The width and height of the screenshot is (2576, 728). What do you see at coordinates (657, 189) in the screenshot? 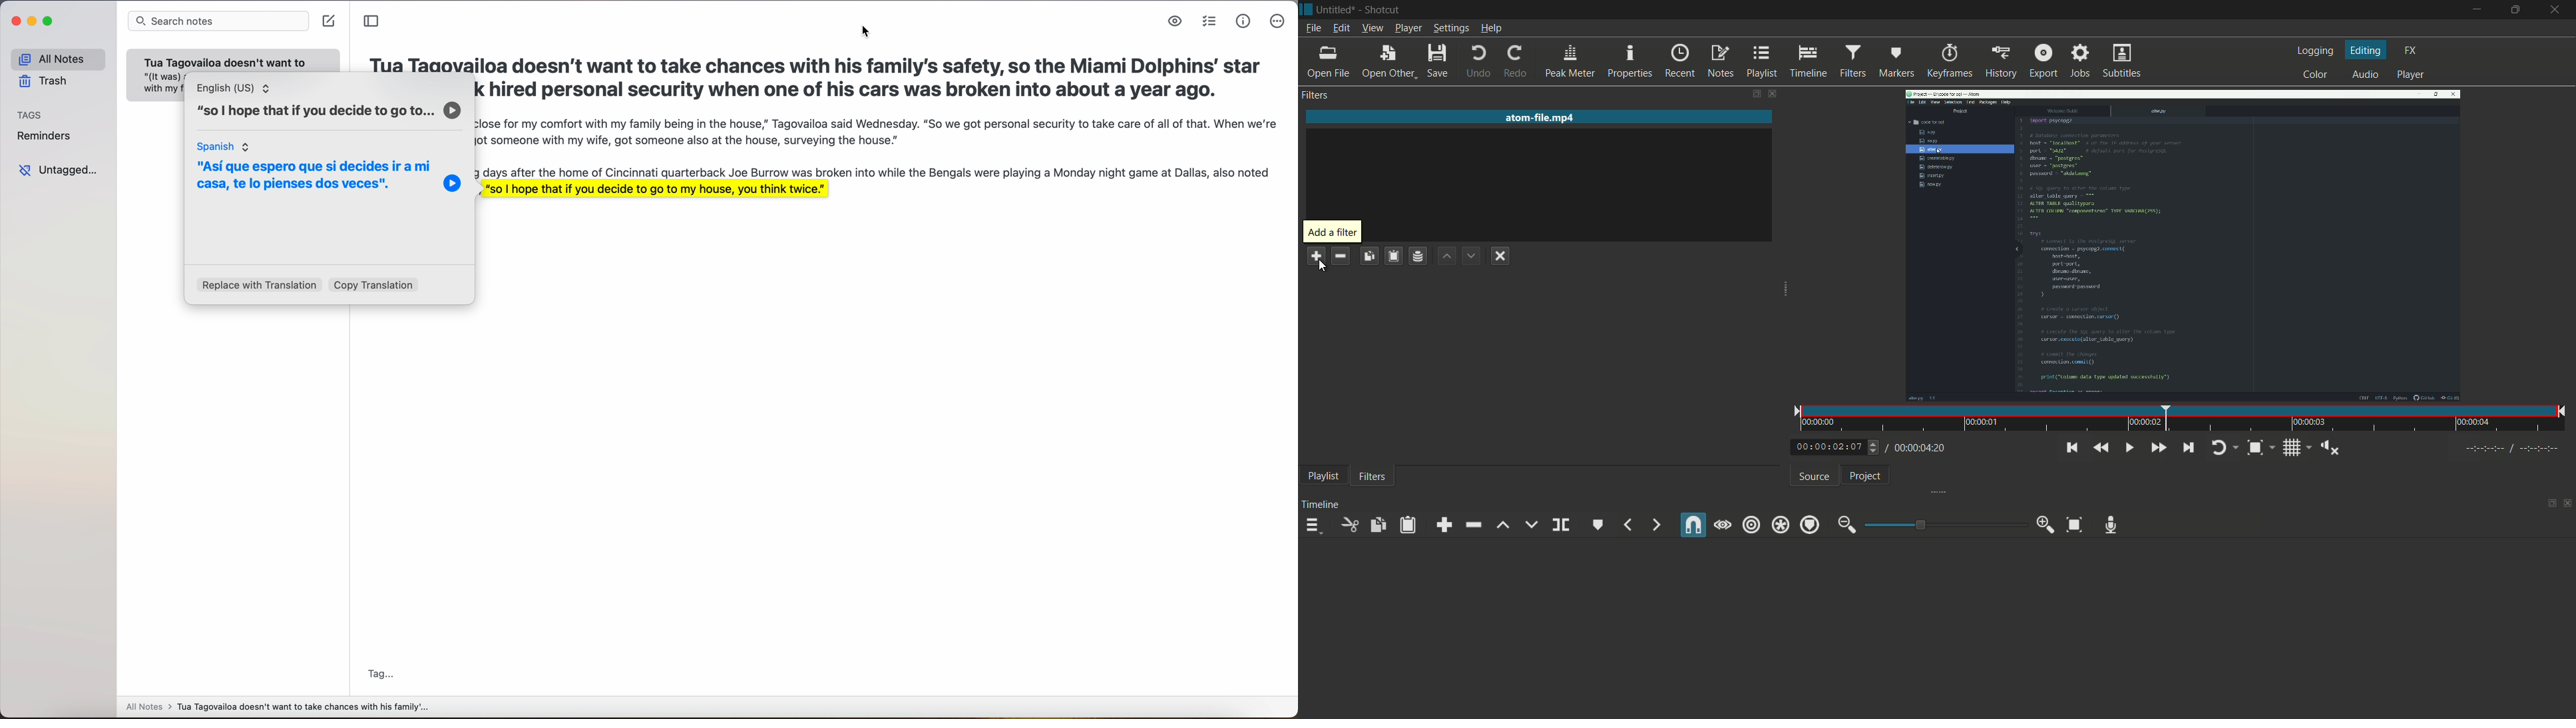
I see `, "so | hope that if you decide to go to my house, you think twice." ` at bounding box center [657, 189].